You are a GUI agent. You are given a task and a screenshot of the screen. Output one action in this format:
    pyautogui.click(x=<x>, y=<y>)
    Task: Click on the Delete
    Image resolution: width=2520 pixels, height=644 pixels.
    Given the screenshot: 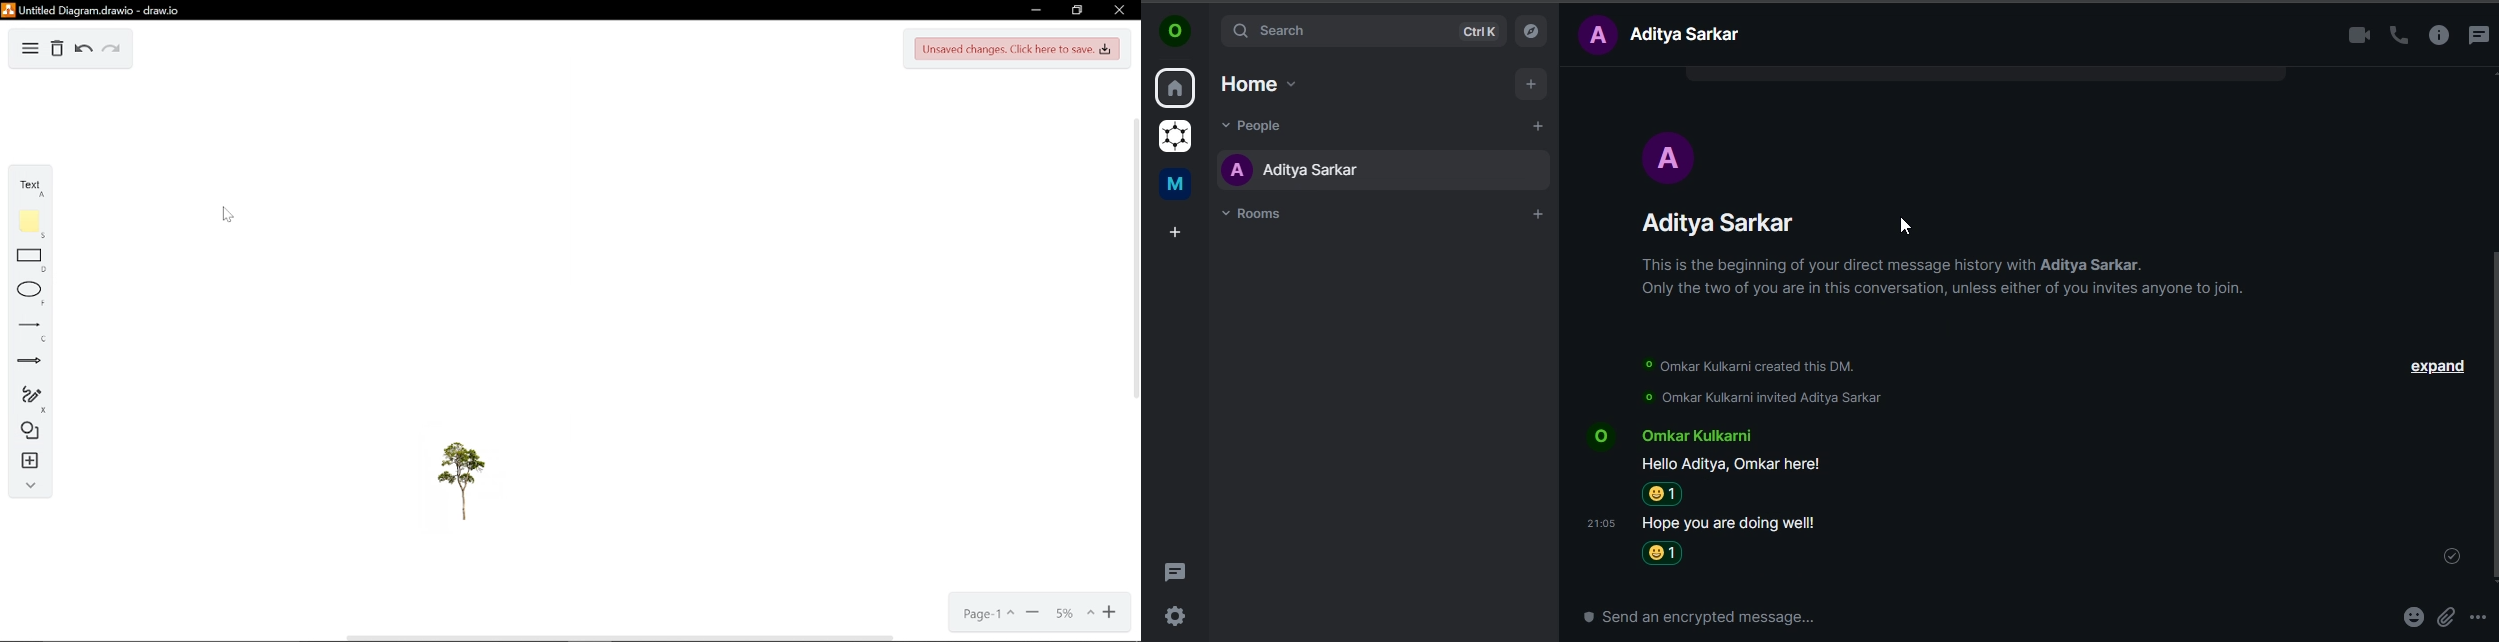 What is the action you would take?
    pyautogui.click(x=55, y=52)
    